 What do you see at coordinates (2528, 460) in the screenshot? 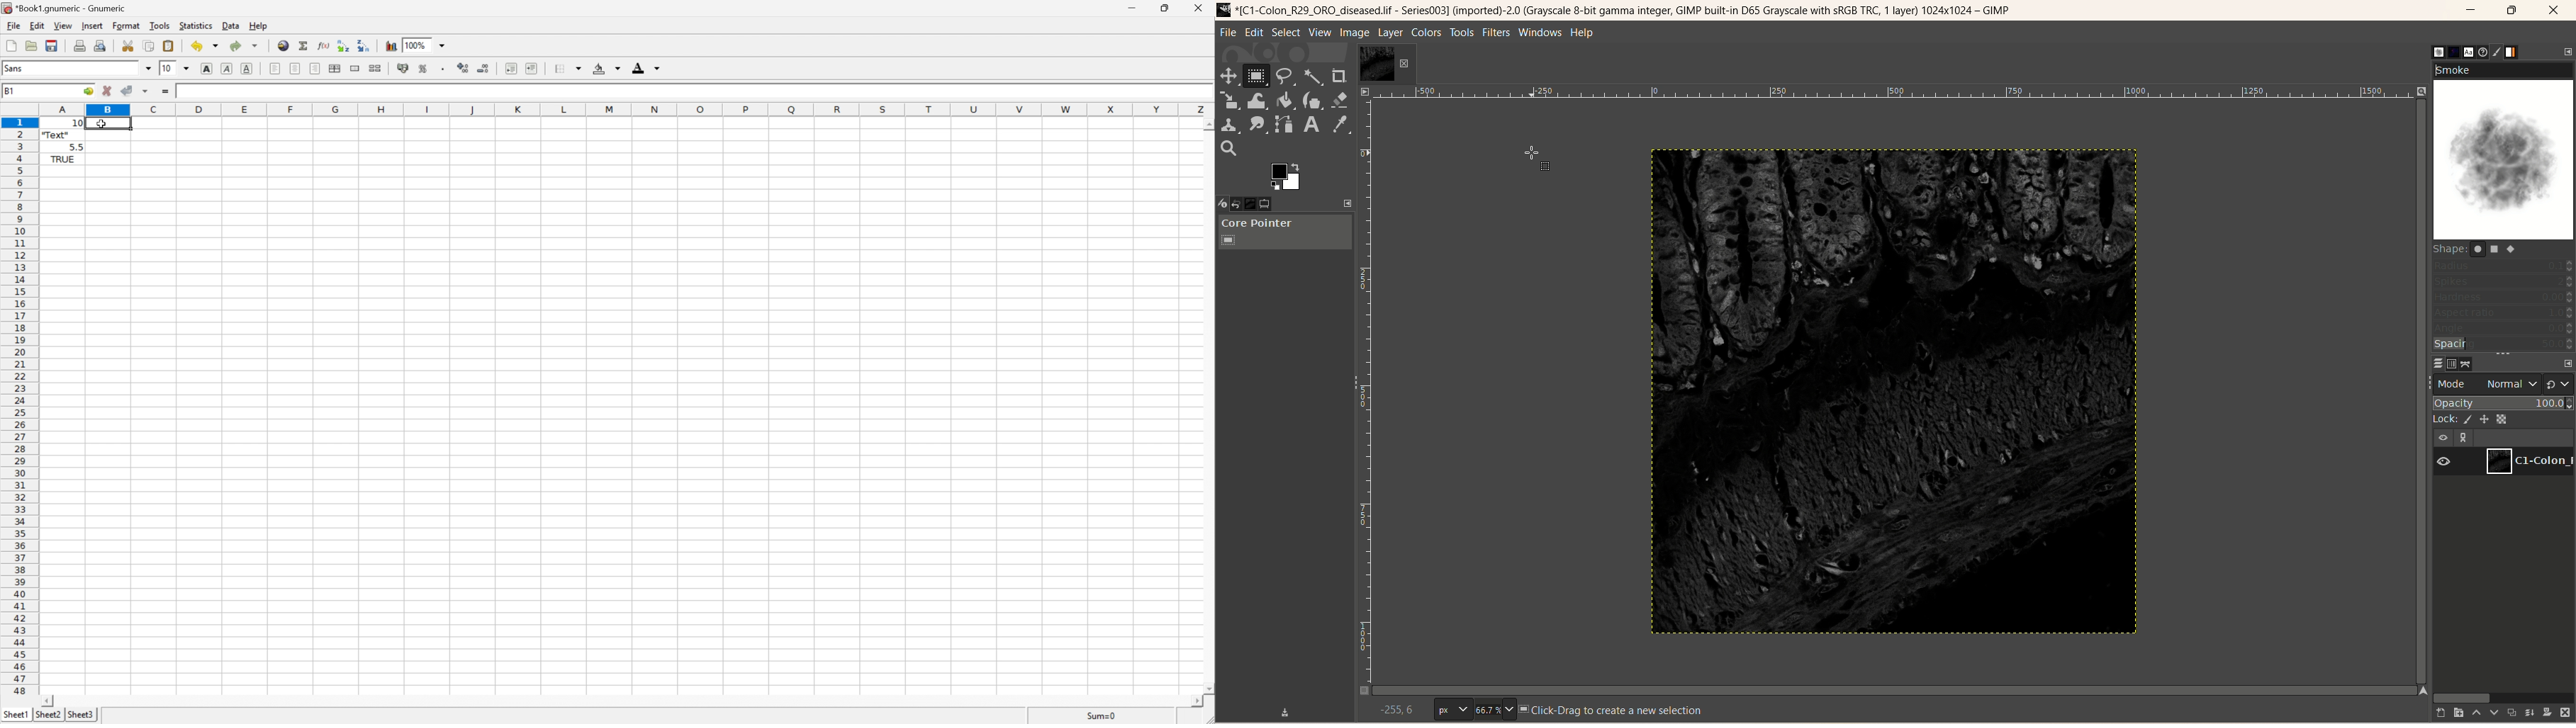
I see `layer1` at bounding box center [2528, 460].